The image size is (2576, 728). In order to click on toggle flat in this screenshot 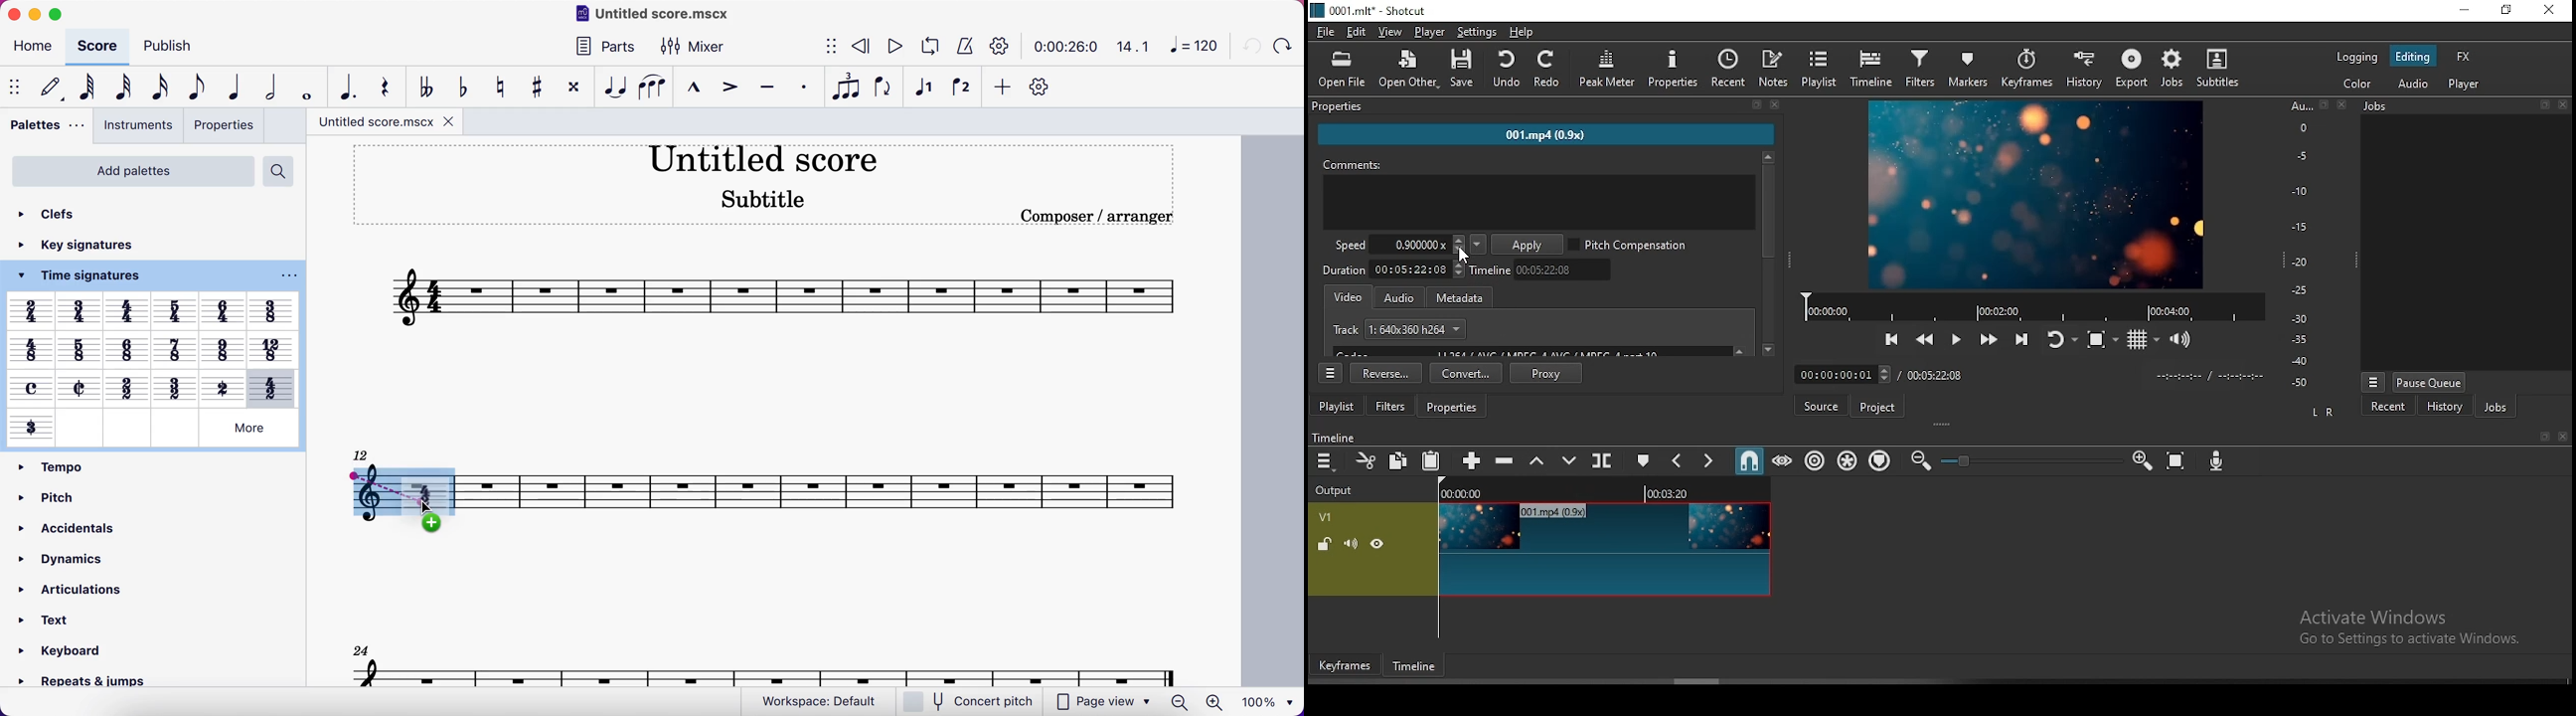, I will do `click(459, 86)`.